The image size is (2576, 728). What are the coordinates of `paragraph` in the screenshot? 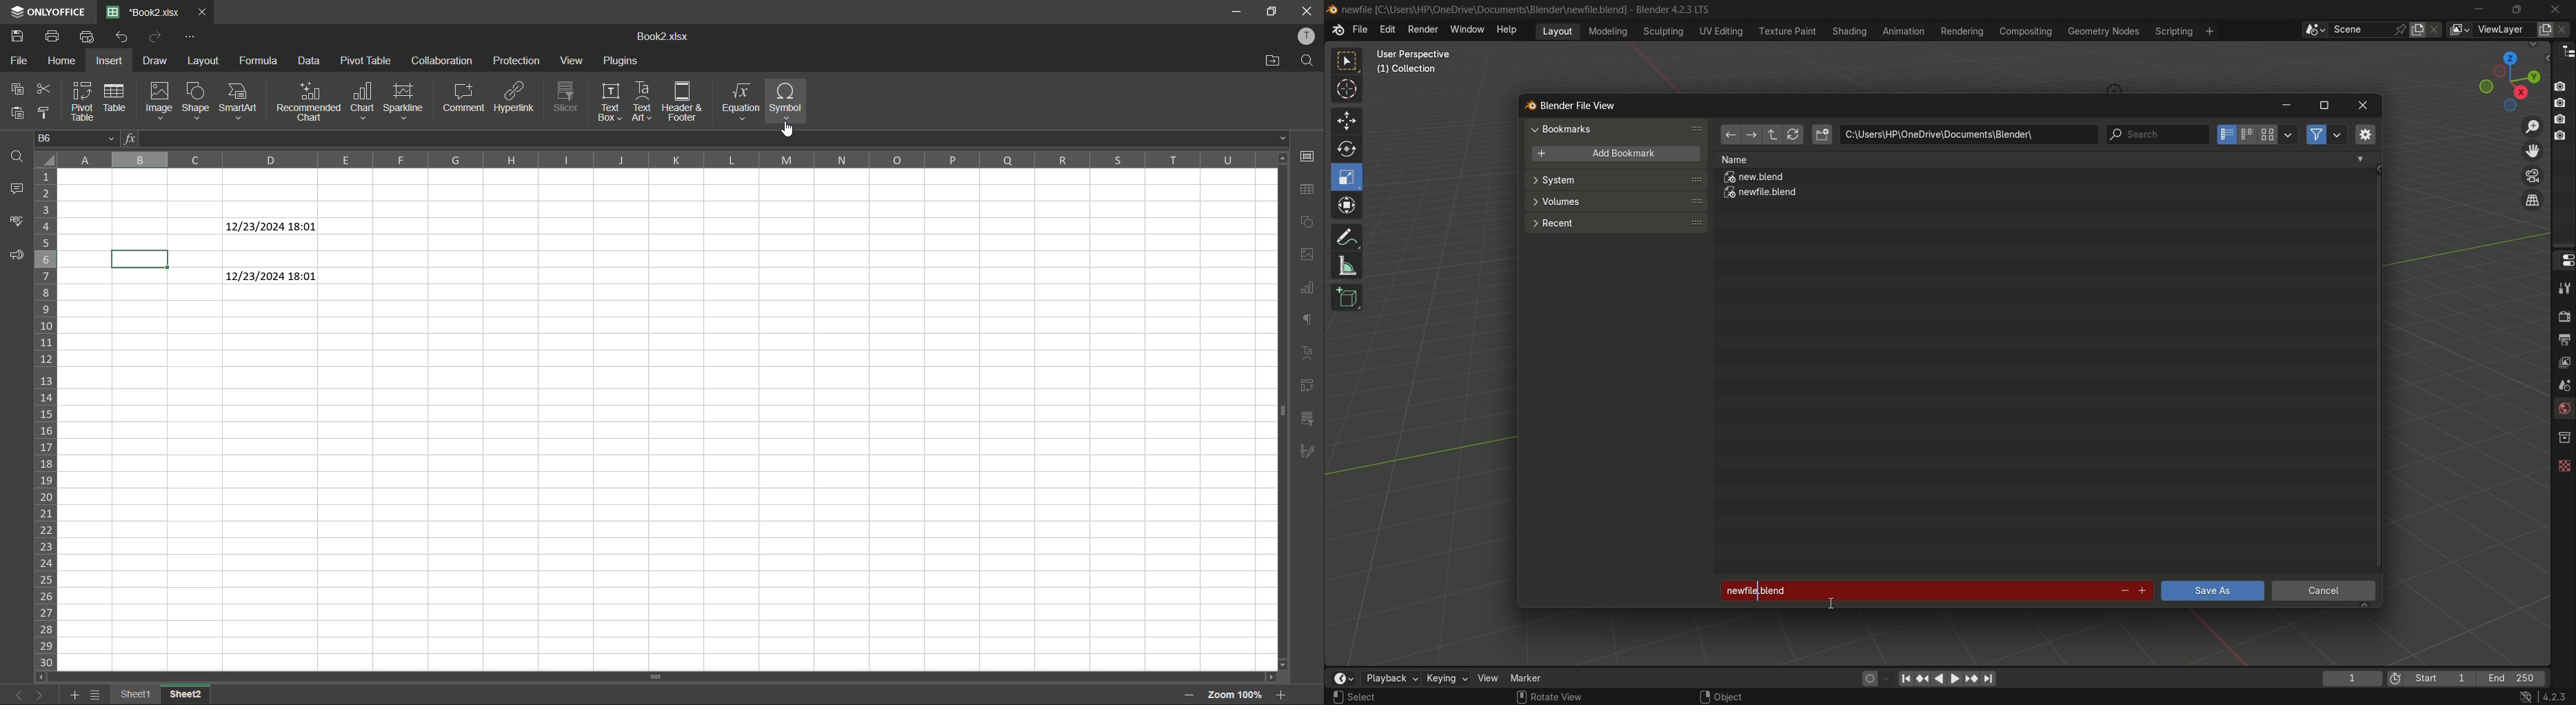 It's located at (1308, 322).